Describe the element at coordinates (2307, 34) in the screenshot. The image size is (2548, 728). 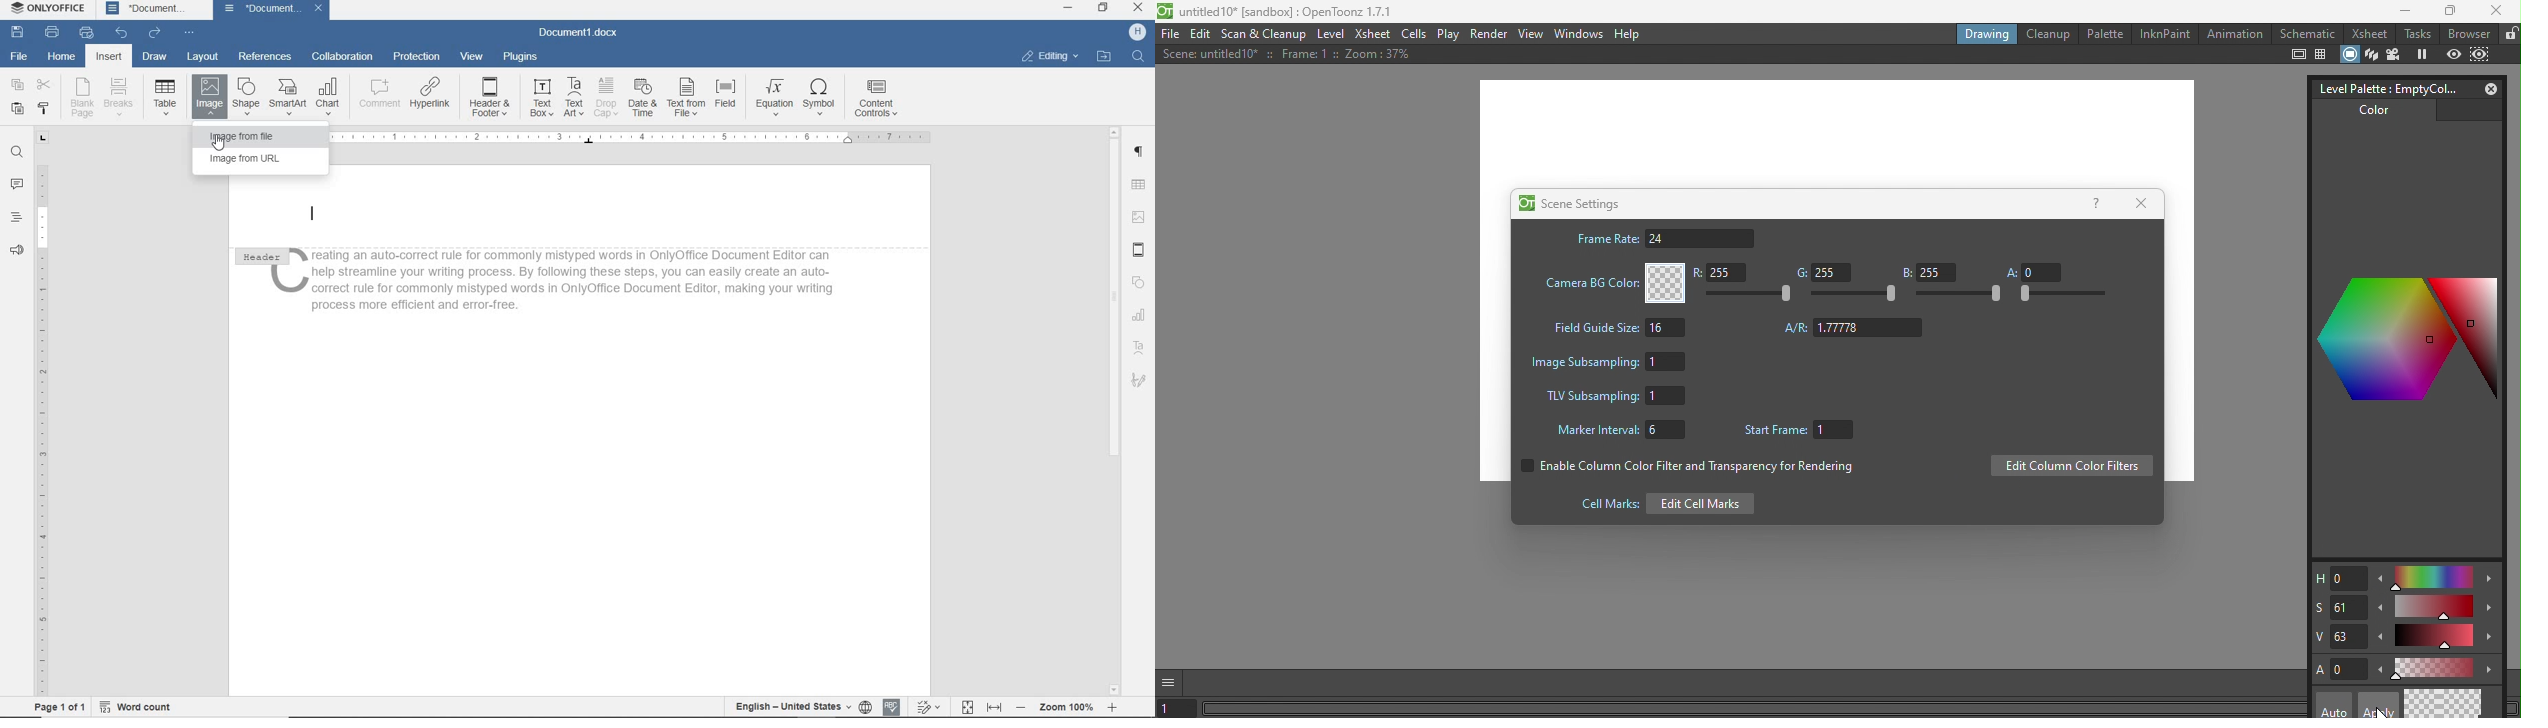
I see `Schematic` at that location.